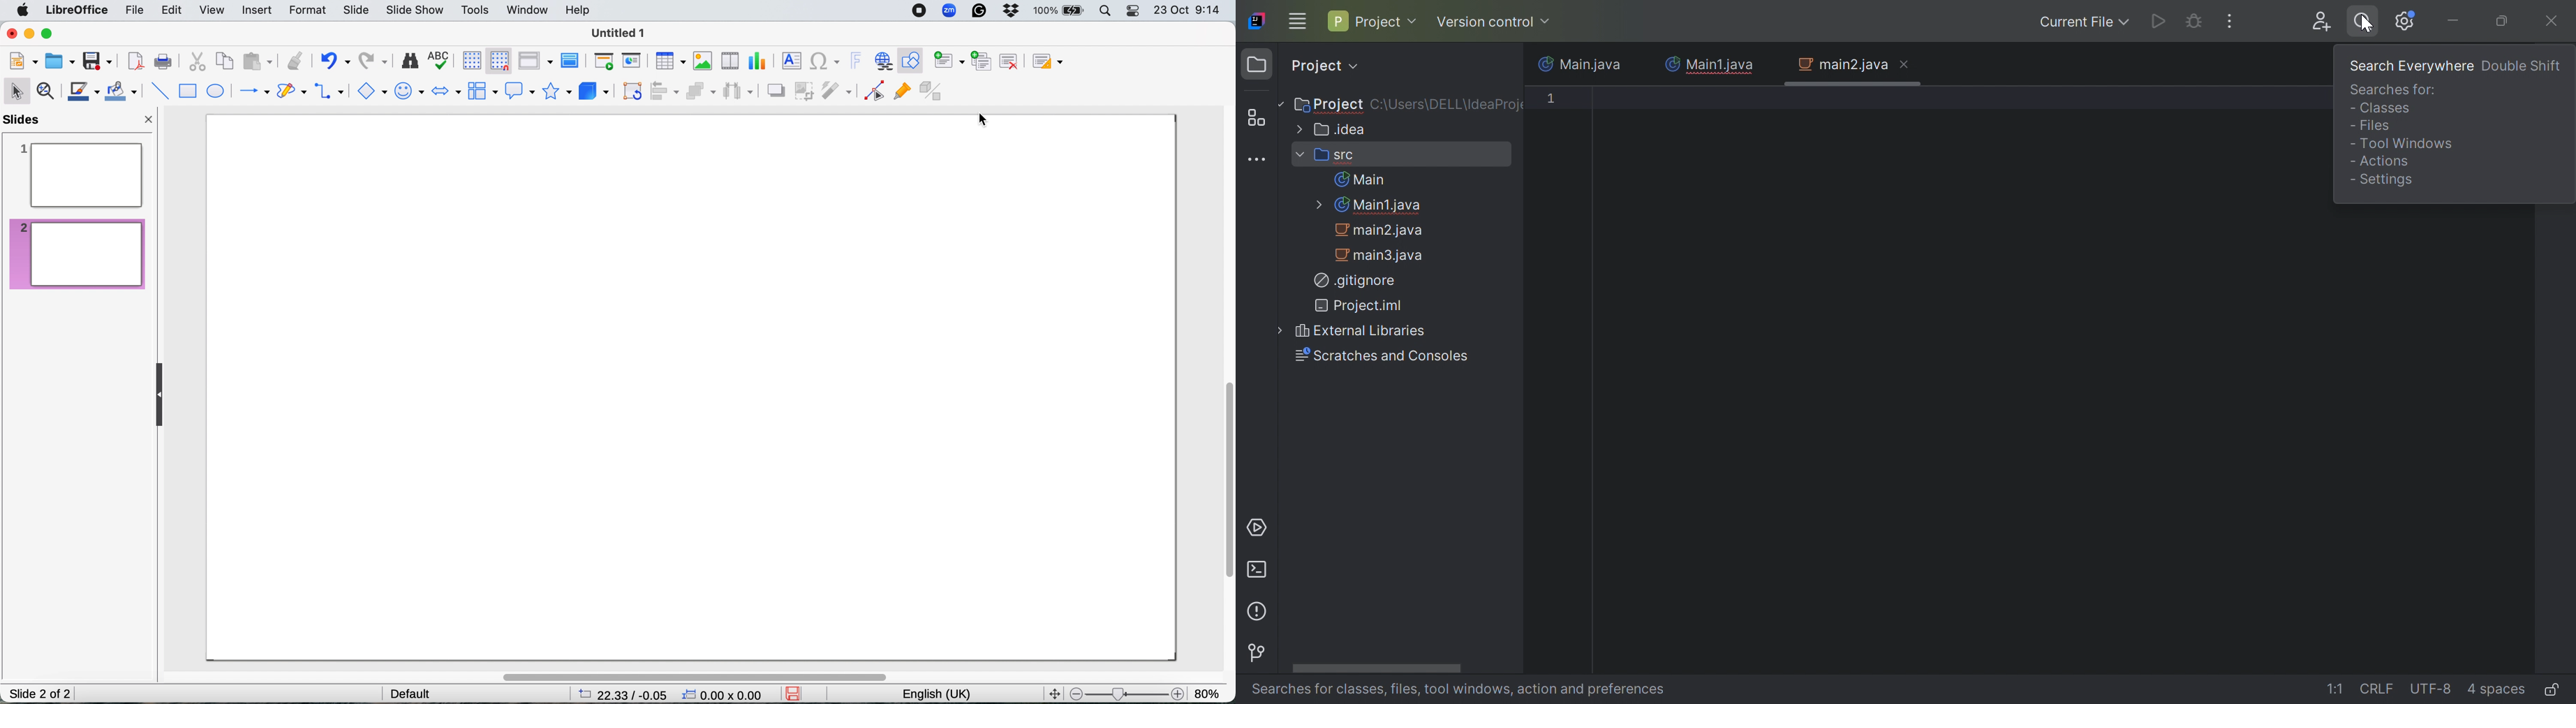 The width and height of the screenshot is (2576, 728). Describe the element at coordinates (1060, 12) in the screenshot. I see `battery` at that location.